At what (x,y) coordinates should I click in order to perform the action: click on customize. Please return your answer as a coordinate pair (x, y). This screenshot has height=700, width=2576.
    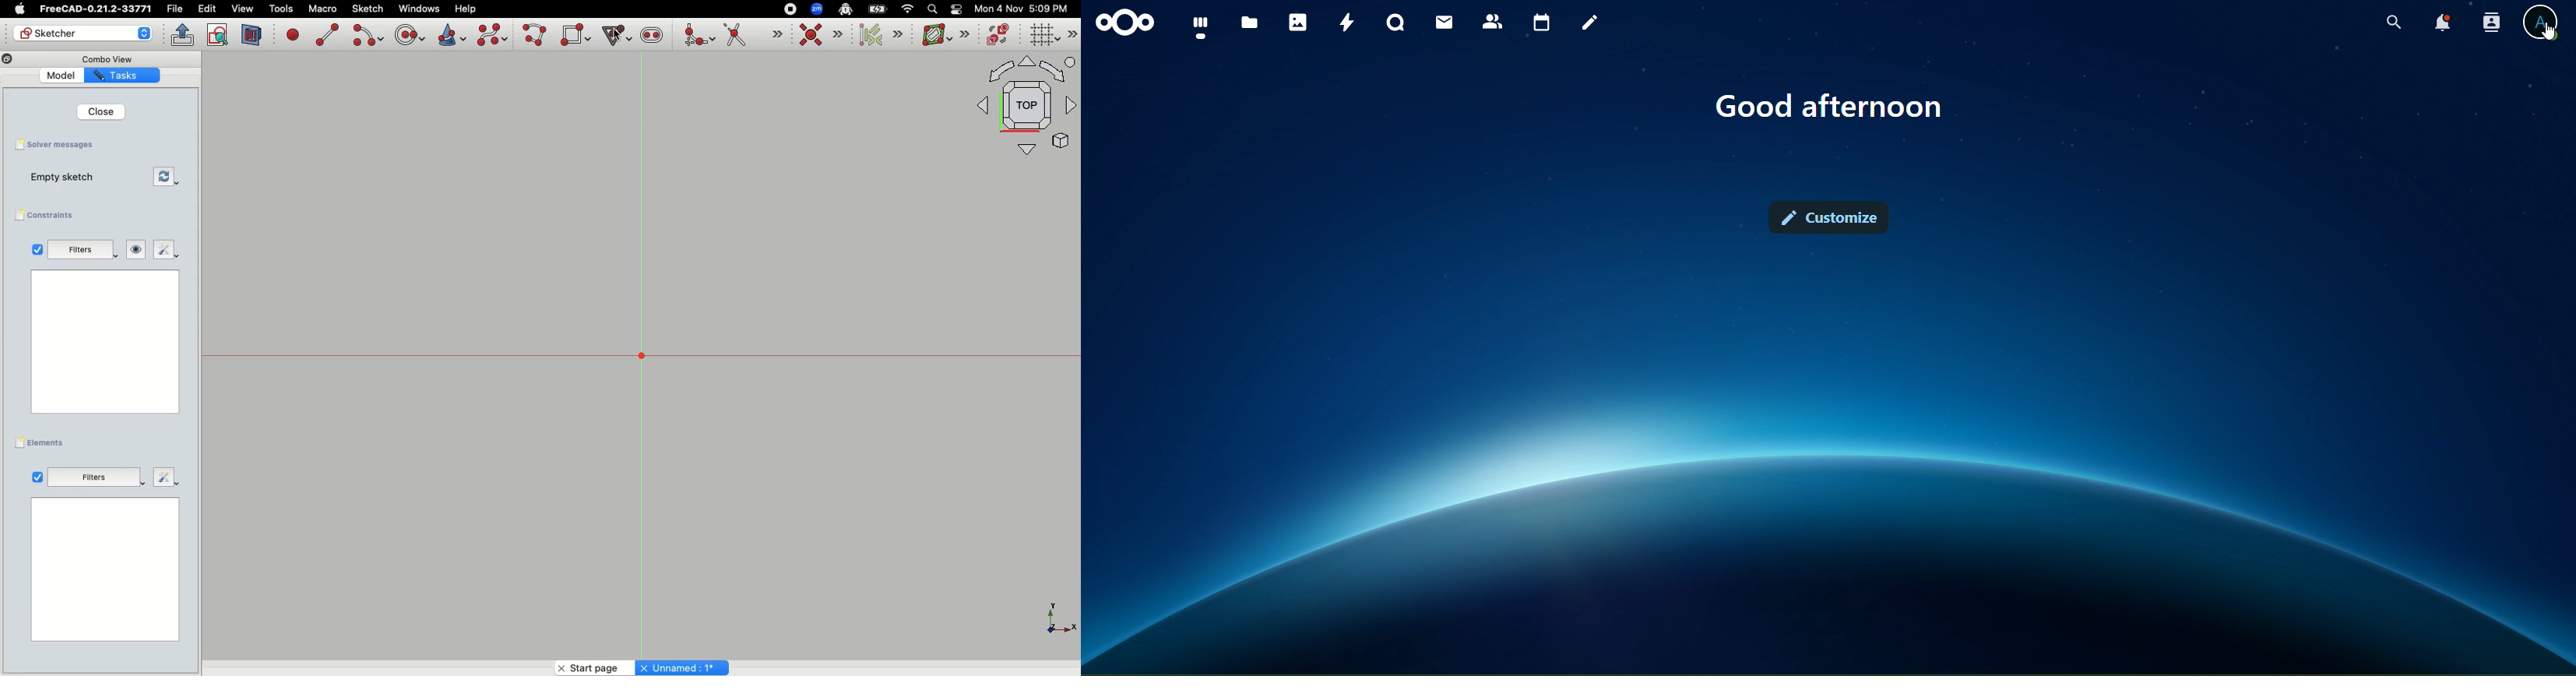
    Looking at the image, I should click on (1832, 217).